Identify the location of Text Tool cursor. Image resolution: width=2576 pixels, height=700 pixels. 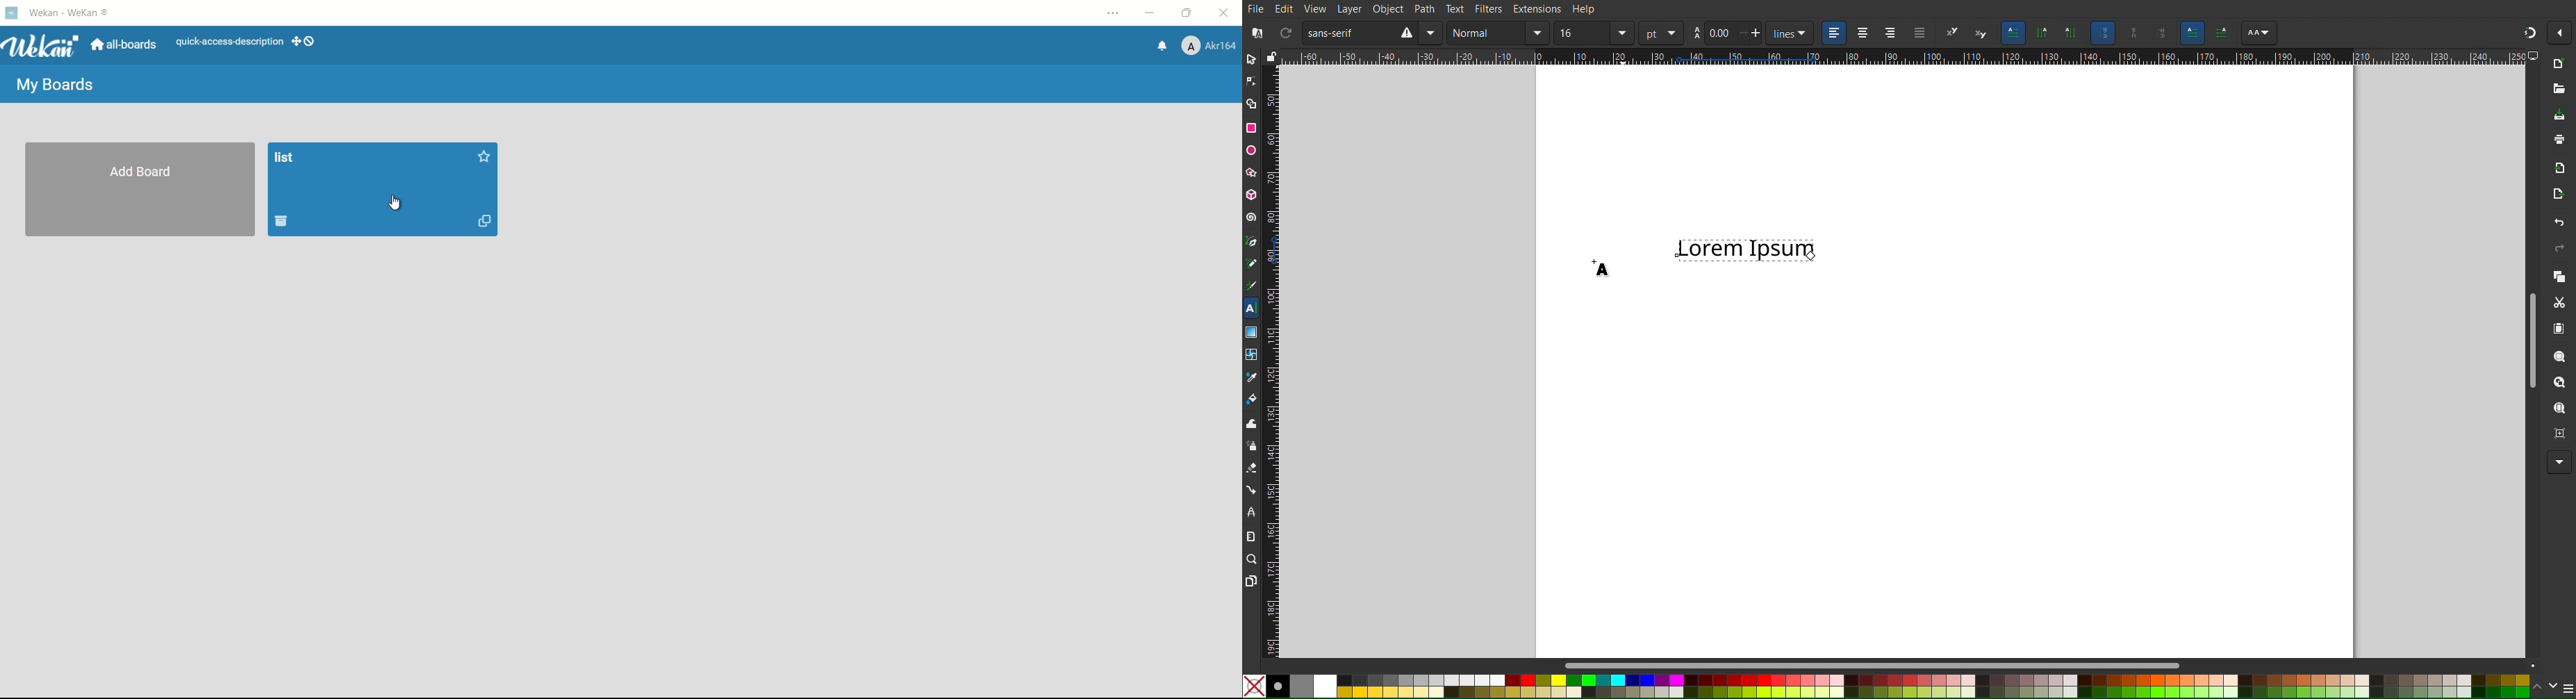
(1603, 263).